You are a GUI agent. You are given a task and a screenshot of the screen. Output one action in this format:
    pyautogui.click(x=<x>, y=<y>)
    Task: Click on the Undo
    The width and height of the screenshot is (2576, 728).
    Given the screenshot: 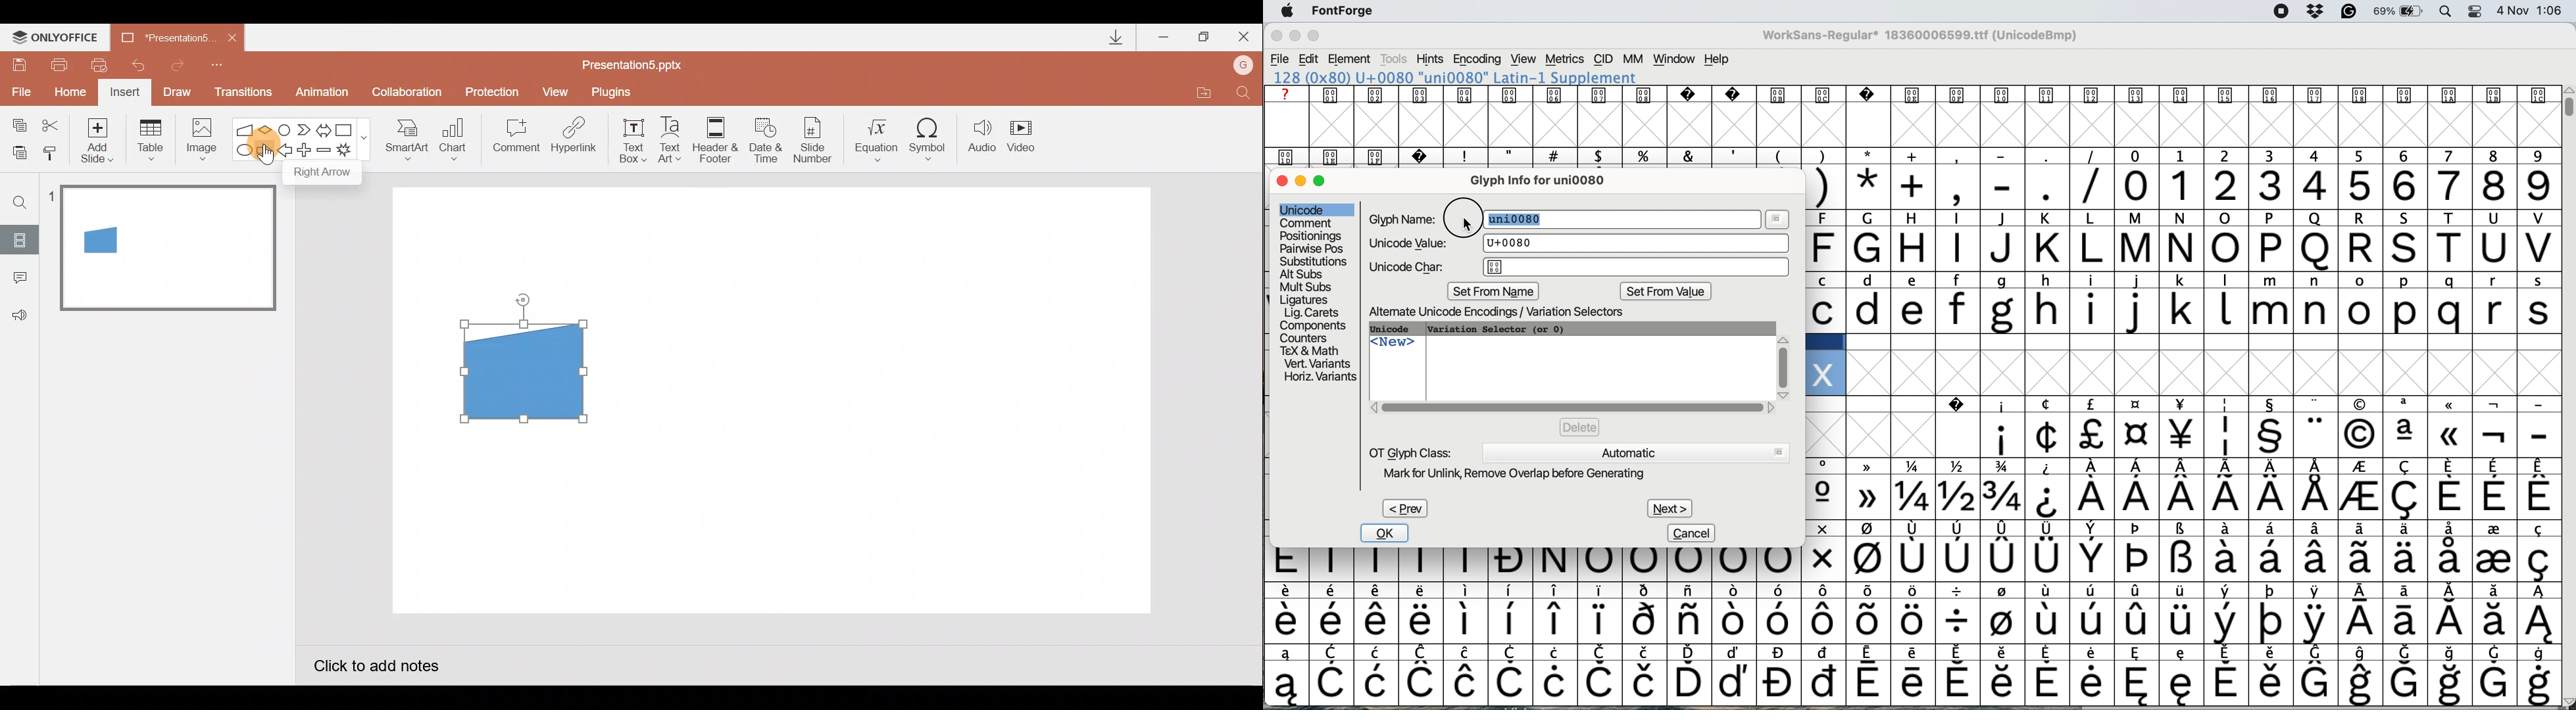 What is the action you would take?
    pyautogui.click(x=141, y=65)
    